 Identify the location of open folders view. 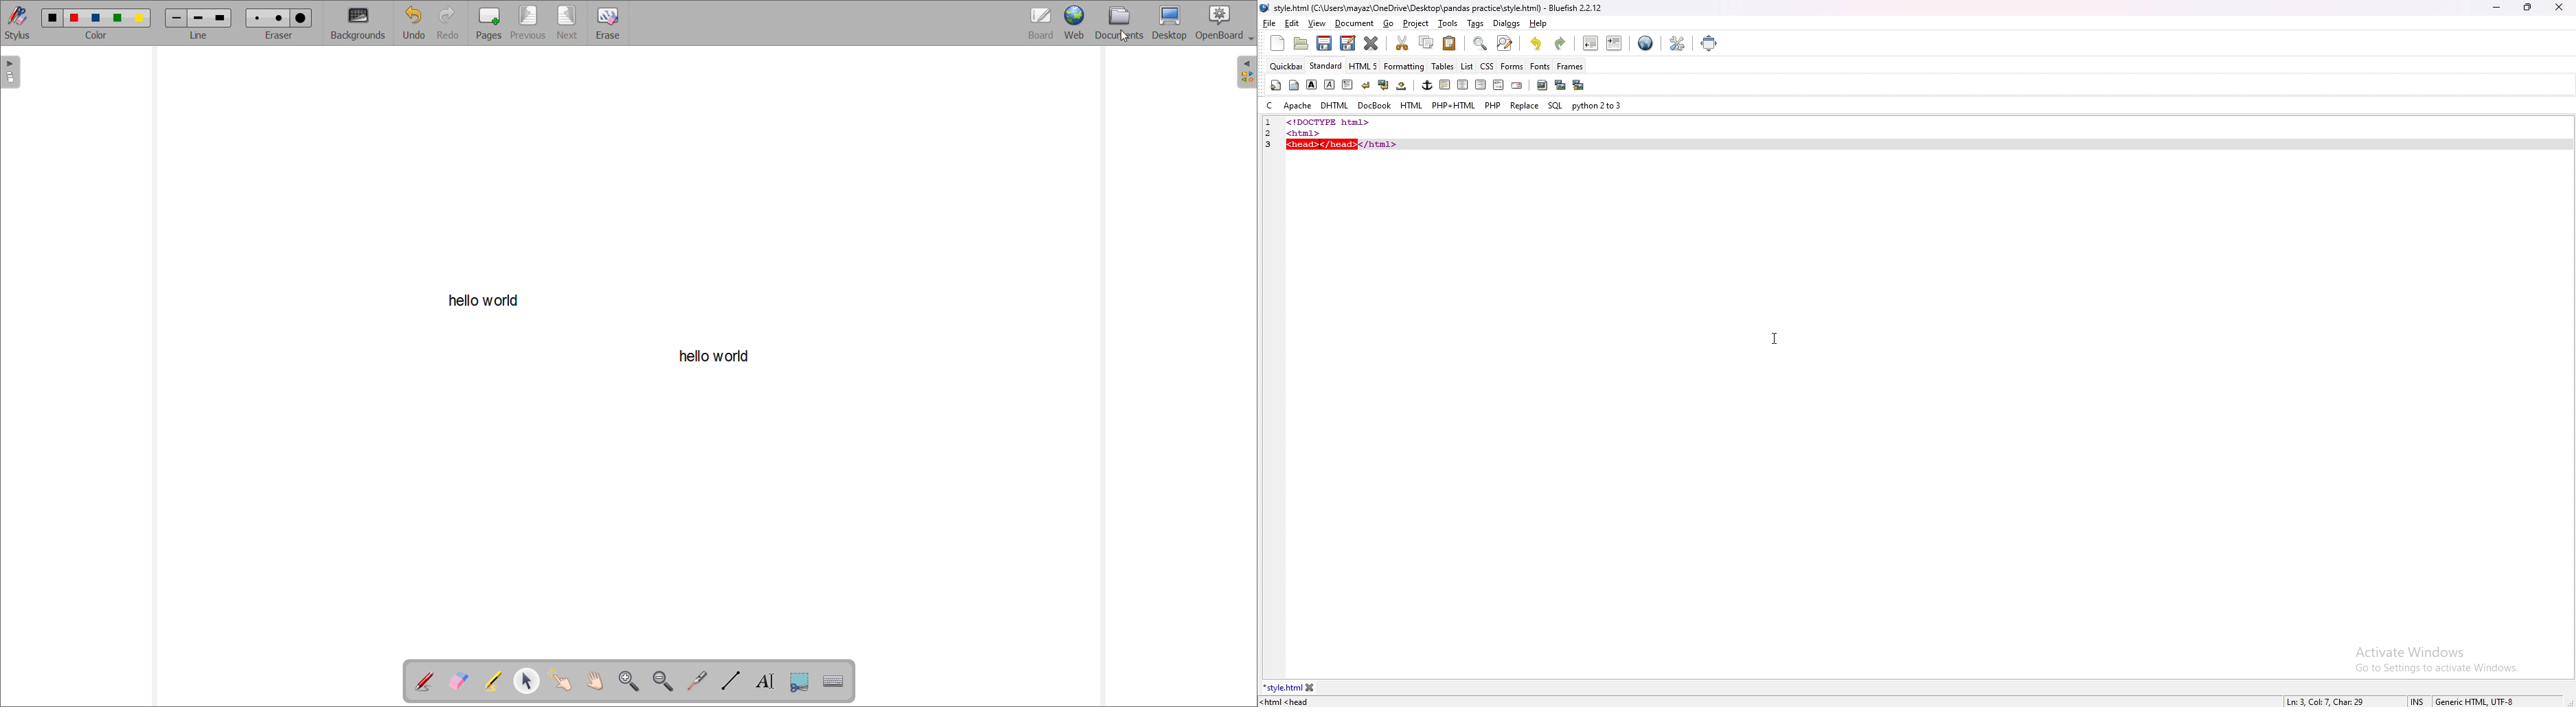
(1246, 72).